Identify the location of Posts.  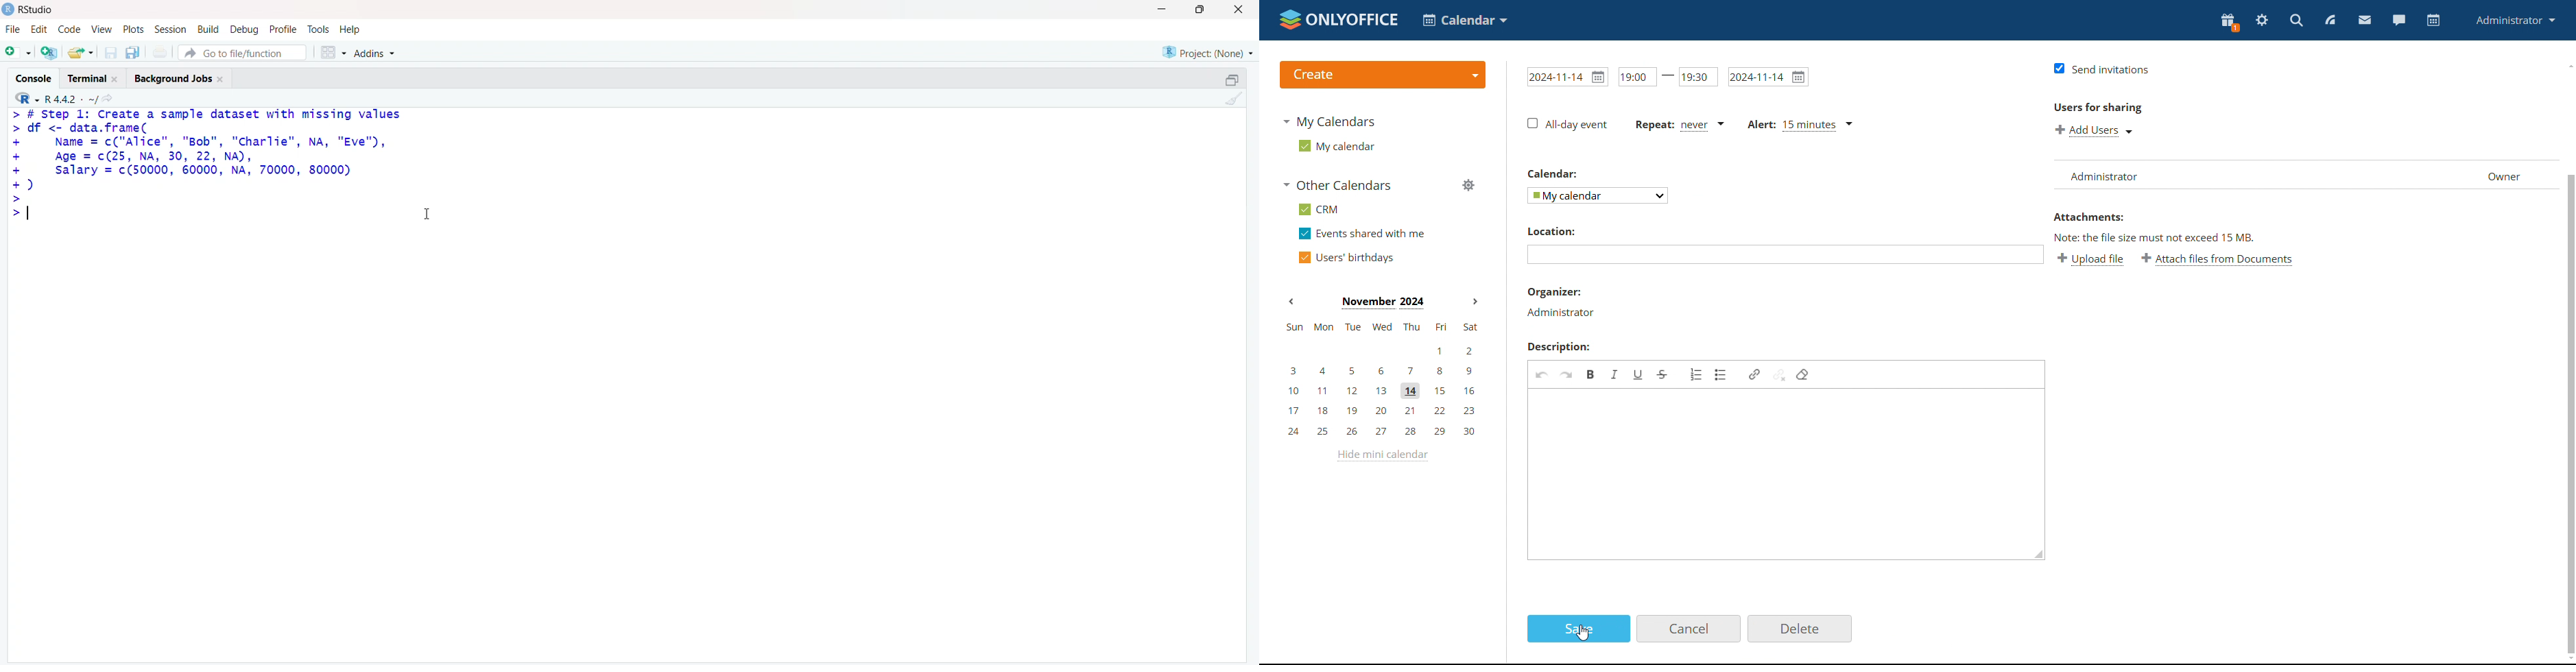
(133, 28).